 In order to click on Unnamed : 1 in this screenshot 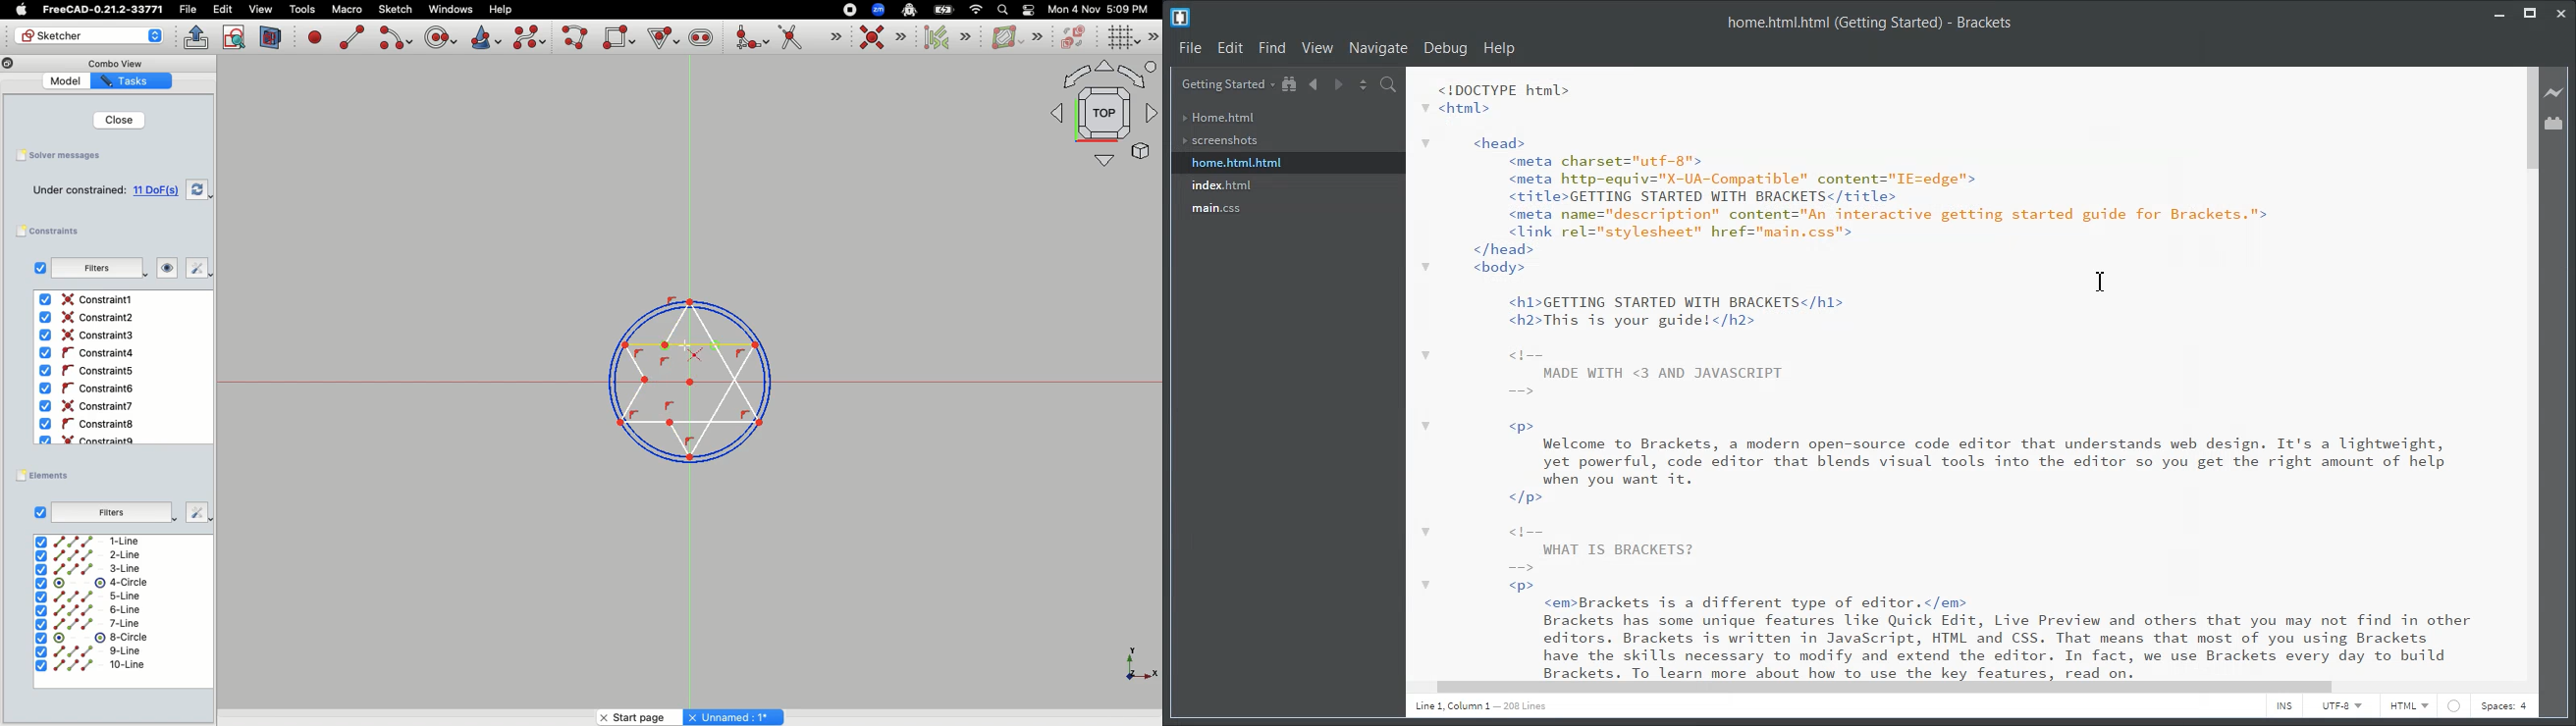, I will do `click(733, 715)`.